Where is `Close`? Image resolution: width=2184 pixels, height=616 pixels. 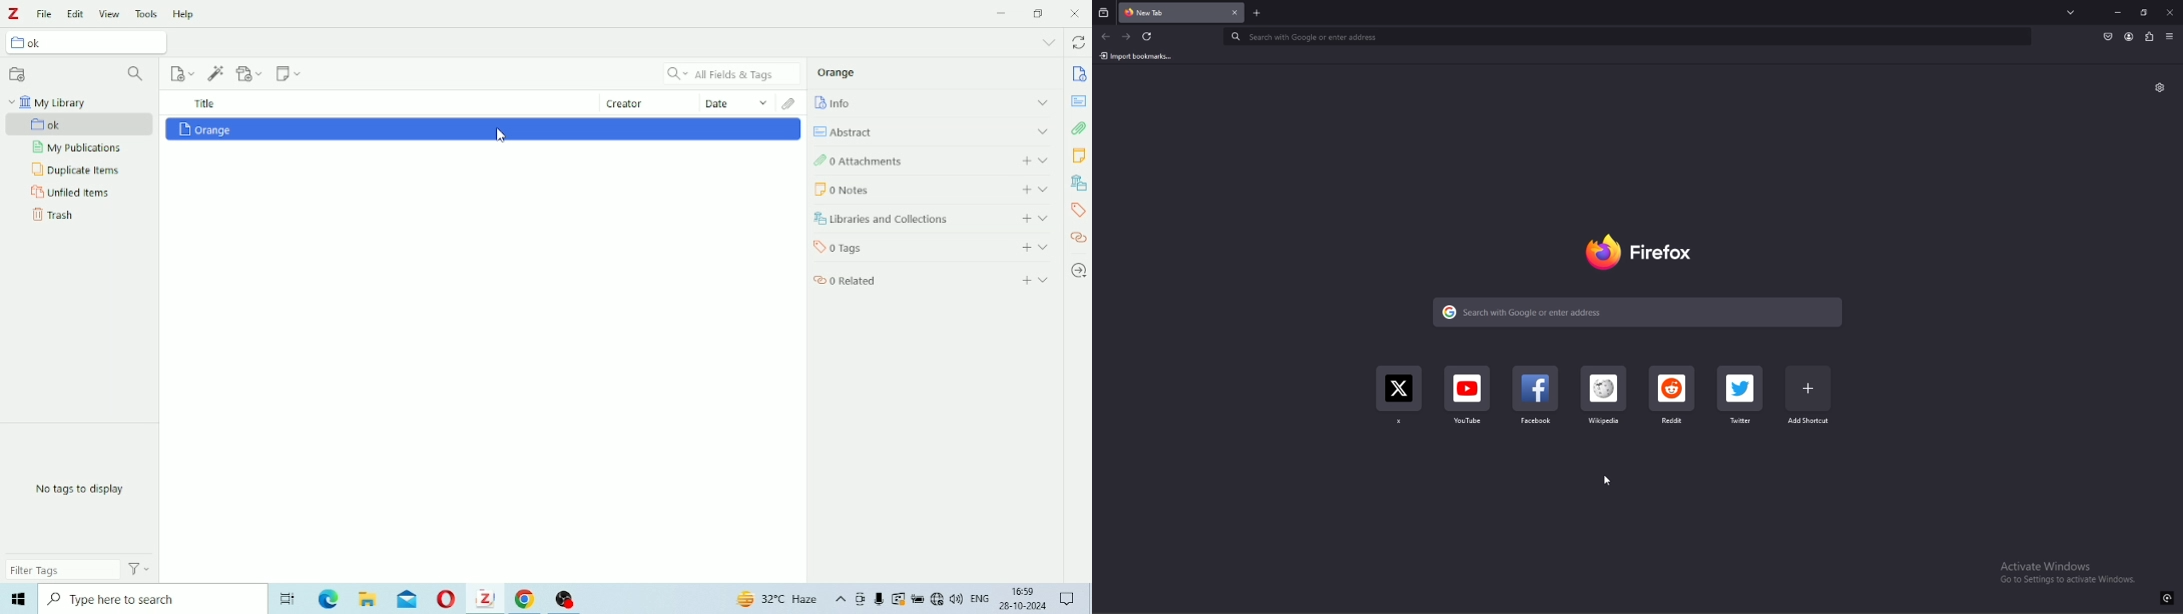 Close is located at coordinates (1074, 13).